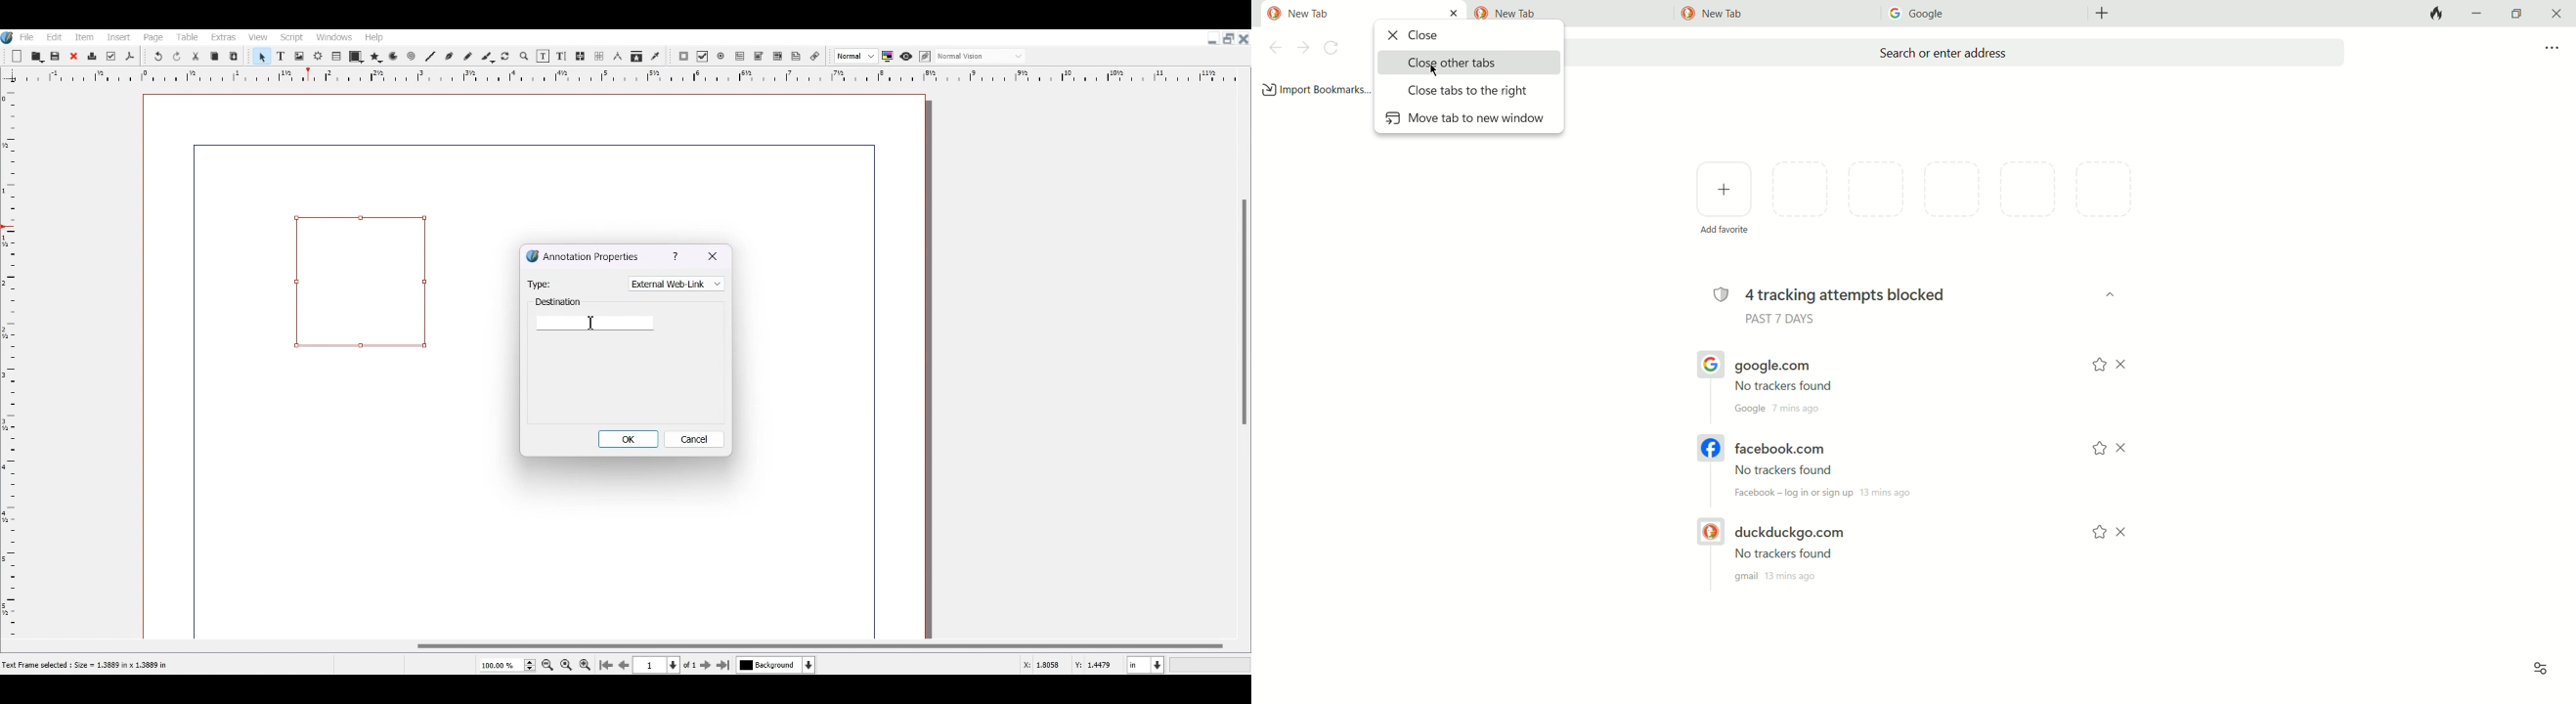 Image resolution: width=2576 pixels, height=728 pixels. What do you see at coordinates (293, 36) in the screenshot?
I see `Script` at bounding box center [293, 36].